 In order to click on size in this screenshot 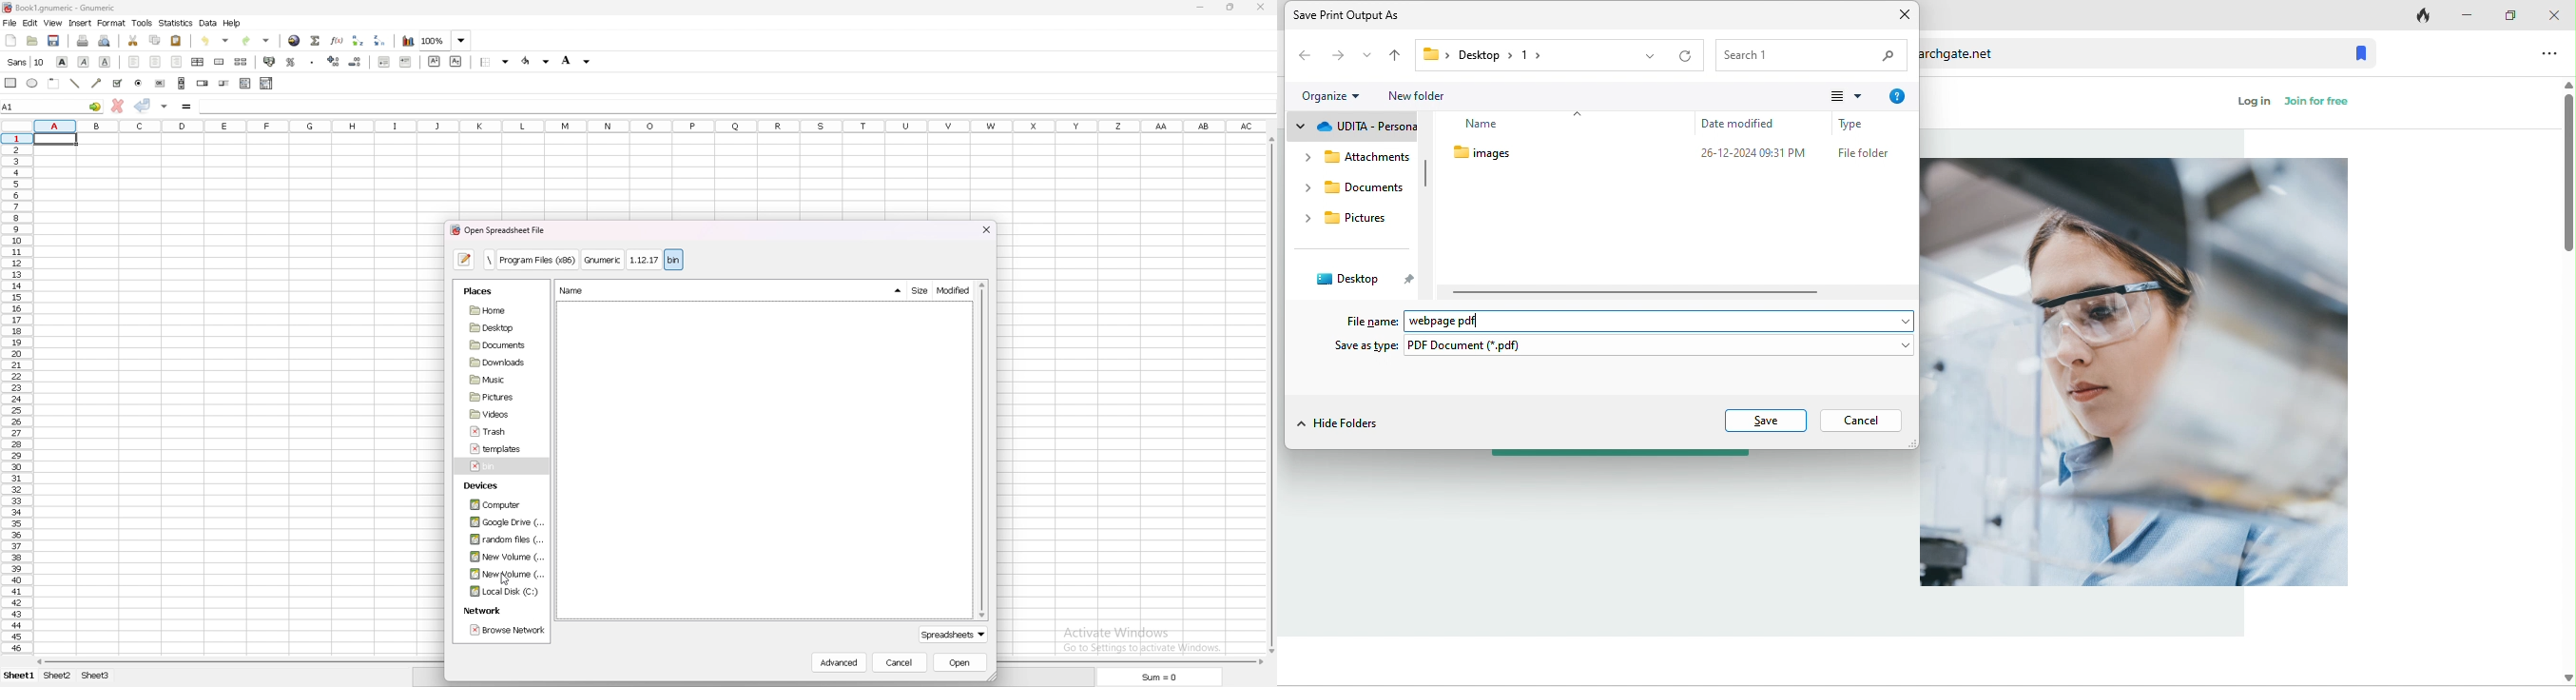, I will do `click(918, 291)`.